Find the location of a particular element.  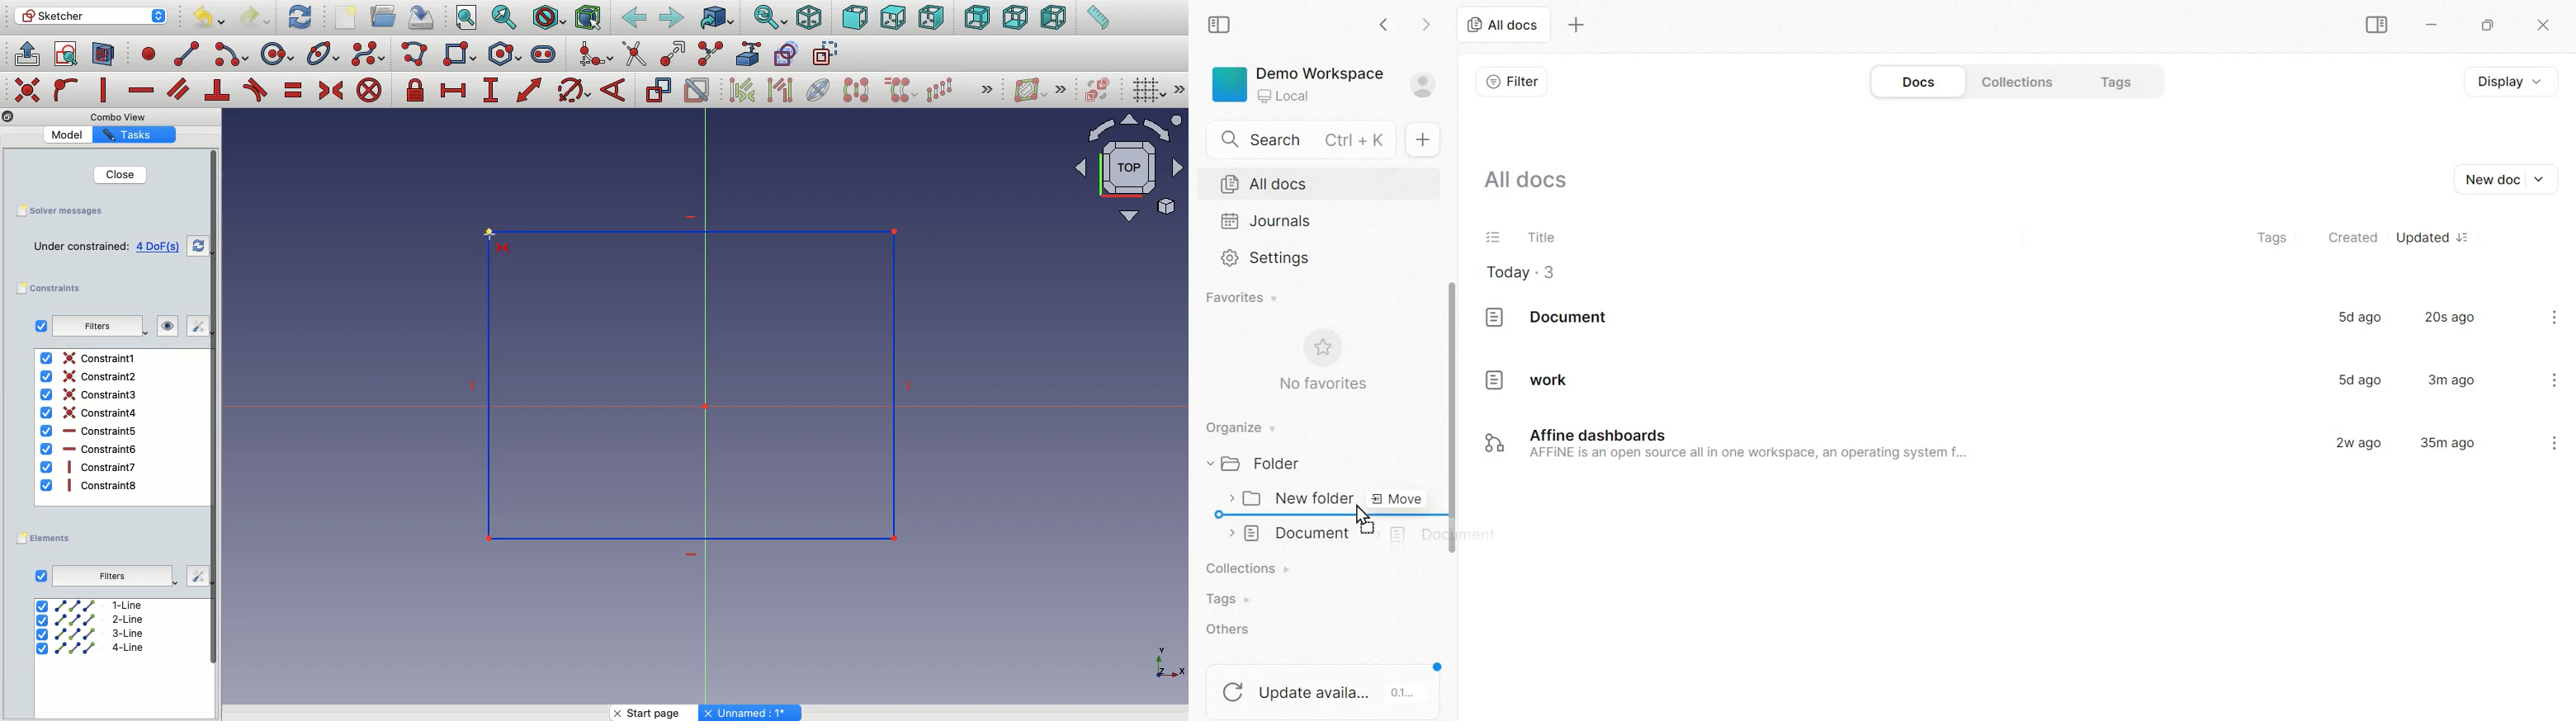

Symmetry is located at coordinates (855, 90).